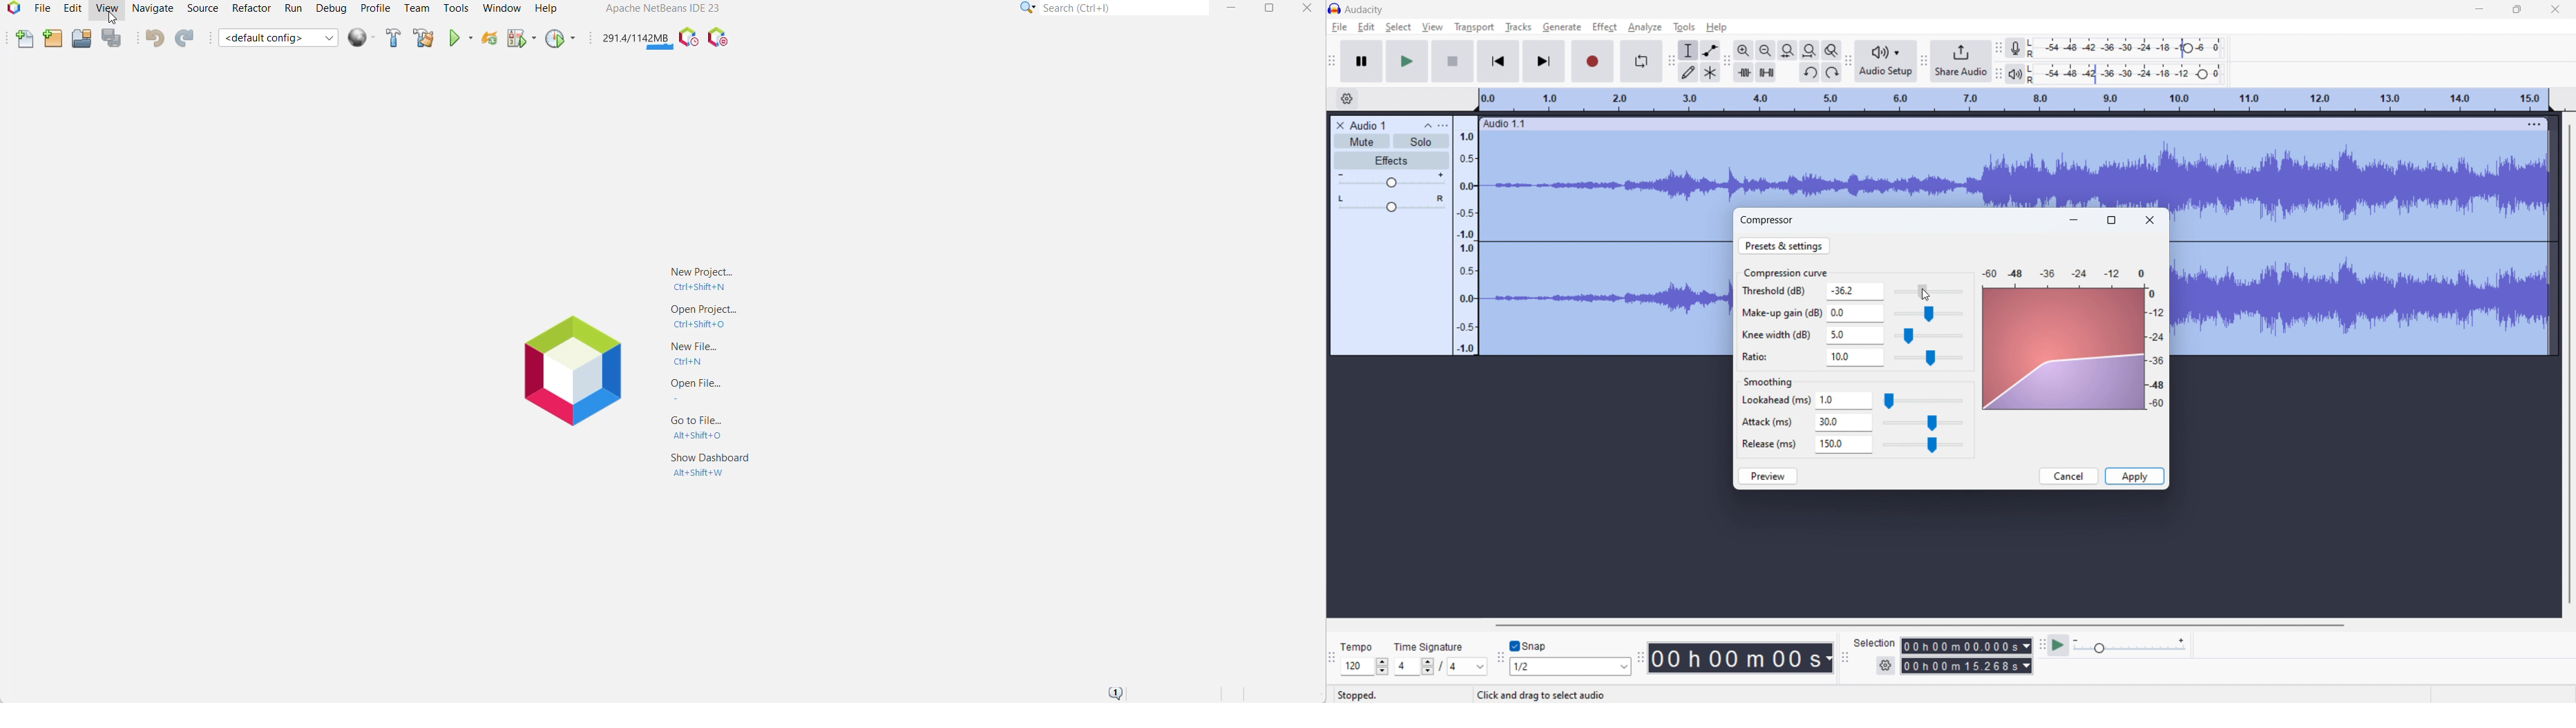  I want to click on -60 -48 -36 24 -12 0 (Curve x-axis), so click(2060, 269).